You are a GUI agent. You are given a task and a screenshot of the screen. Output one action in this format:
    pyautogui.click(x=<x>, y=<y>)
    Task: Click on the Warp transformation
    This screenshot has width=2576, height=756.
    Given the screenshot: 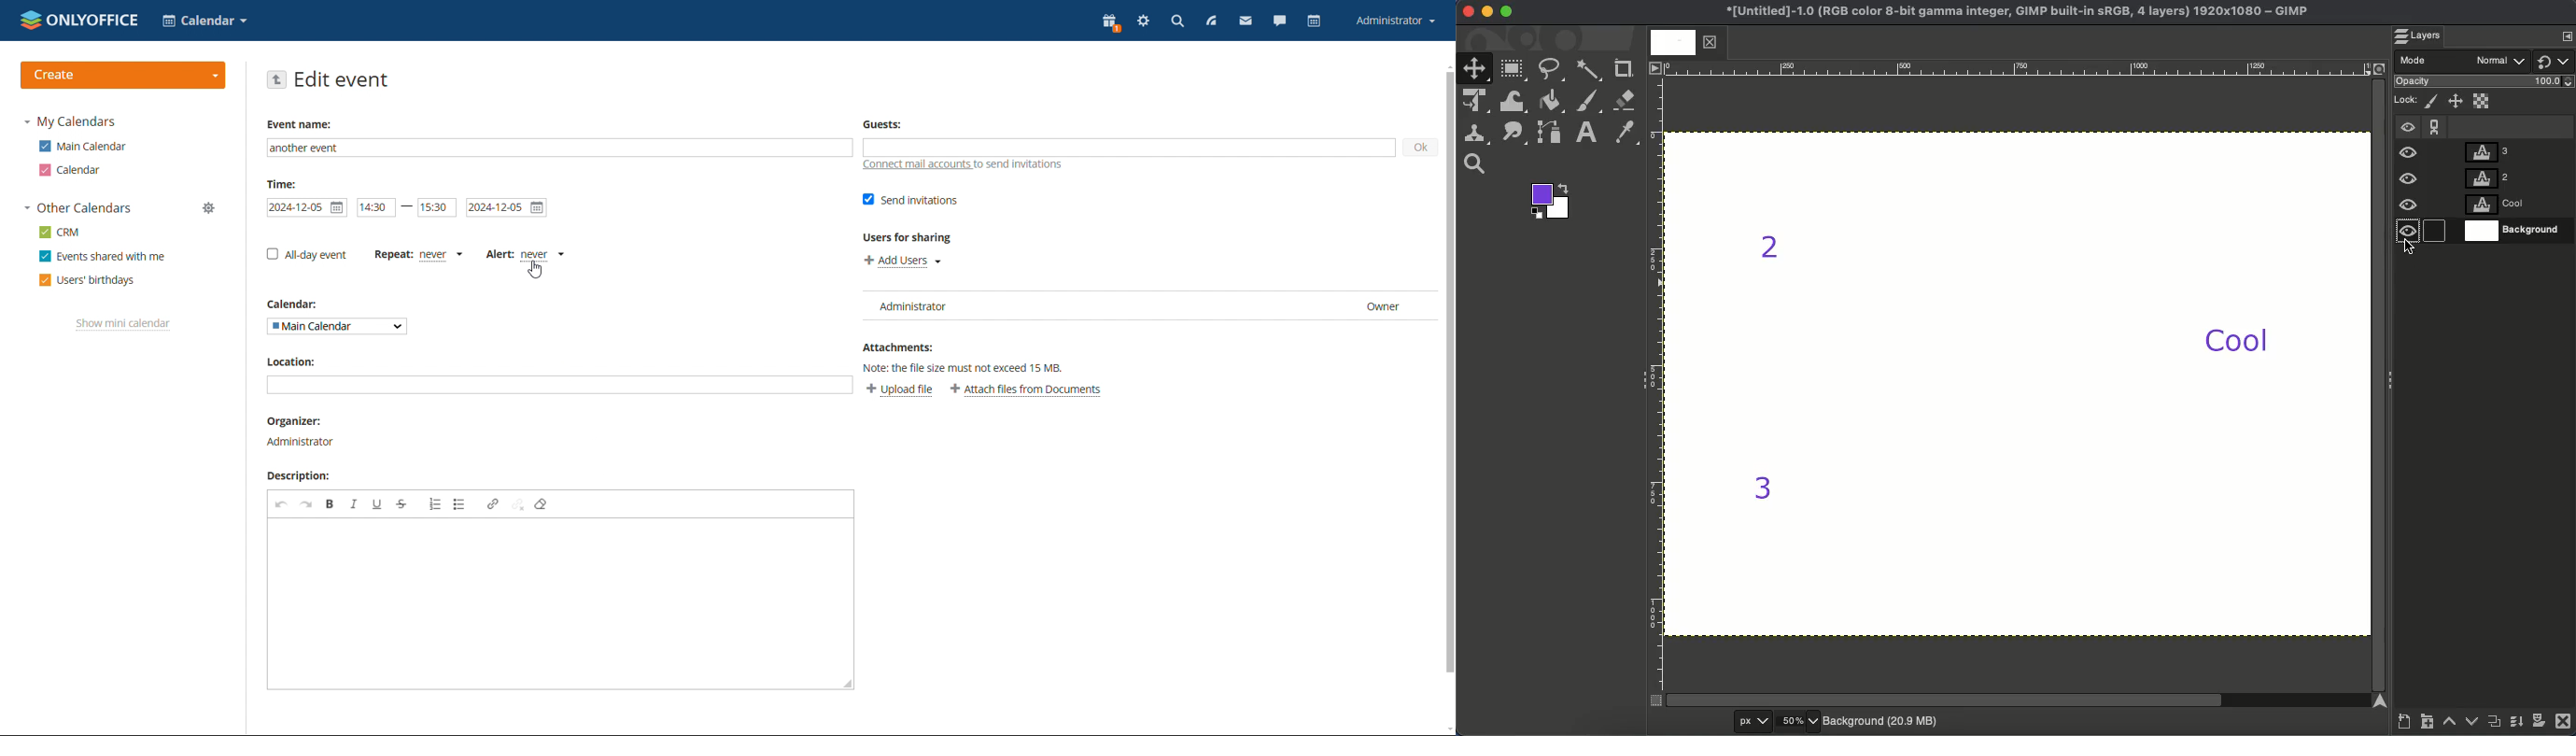 What is the action you would take?
    pyautogui.click(x=1514, y=103)
    